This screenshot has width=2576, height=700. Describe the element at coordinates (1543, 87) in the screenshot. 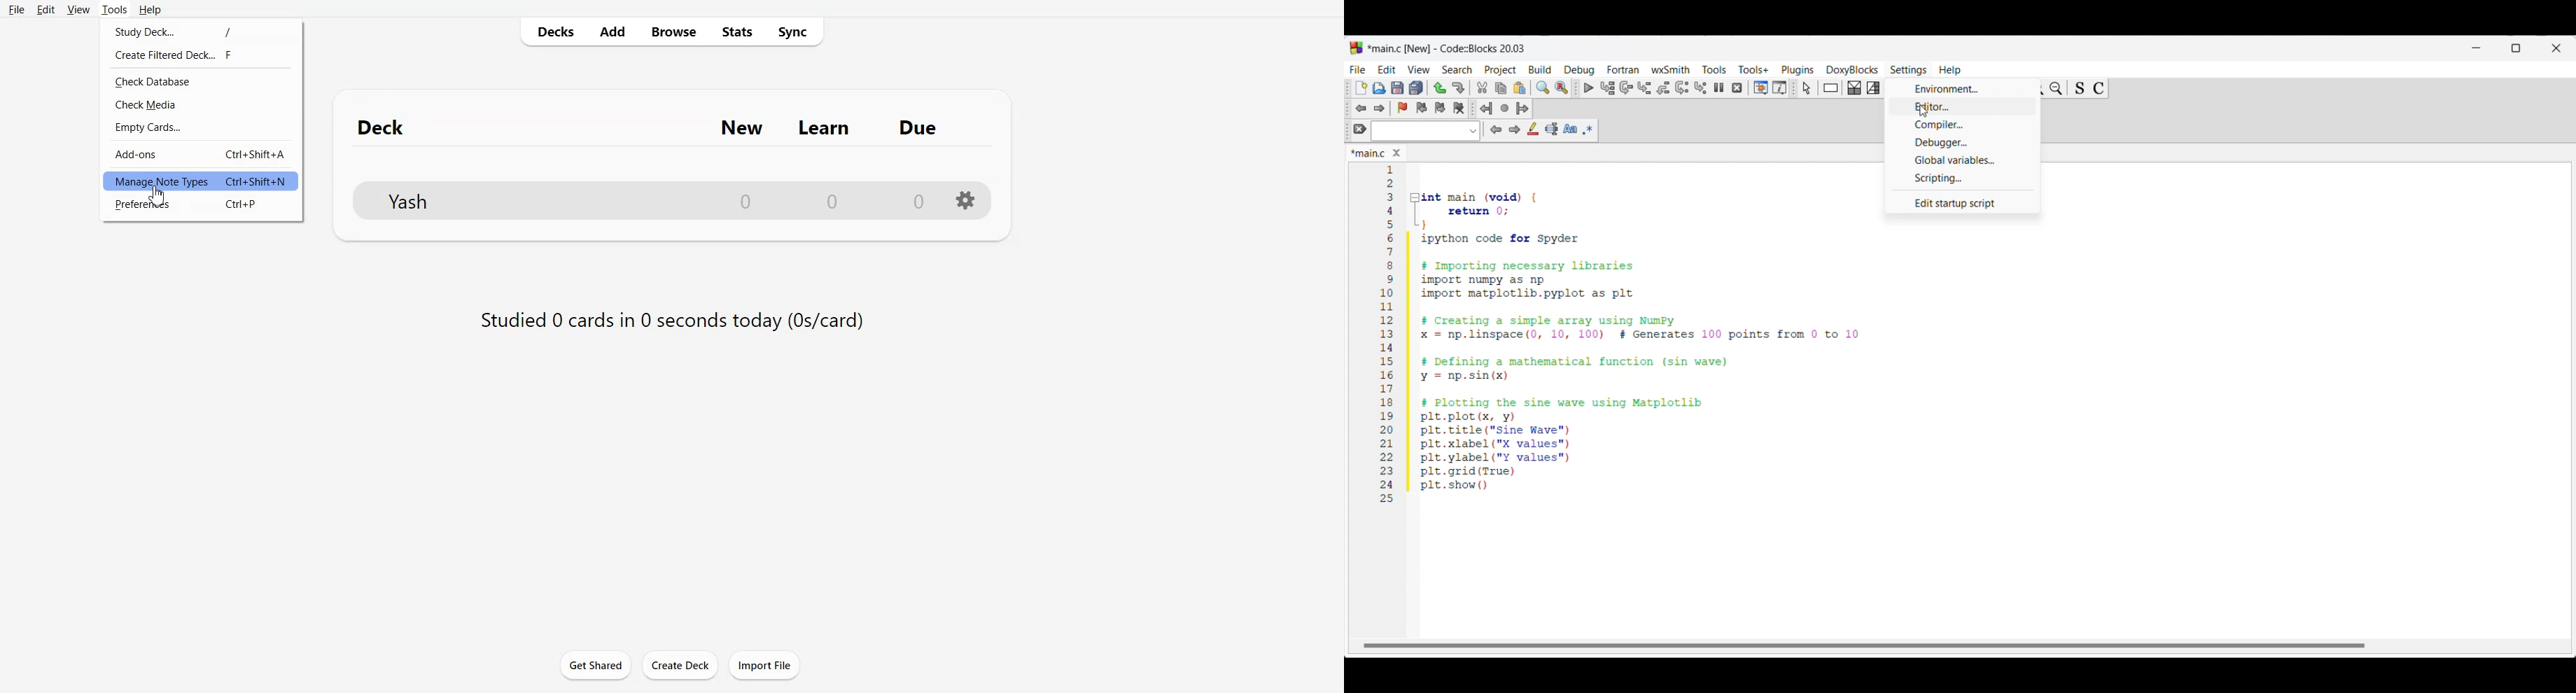

I see `Find` at that location.